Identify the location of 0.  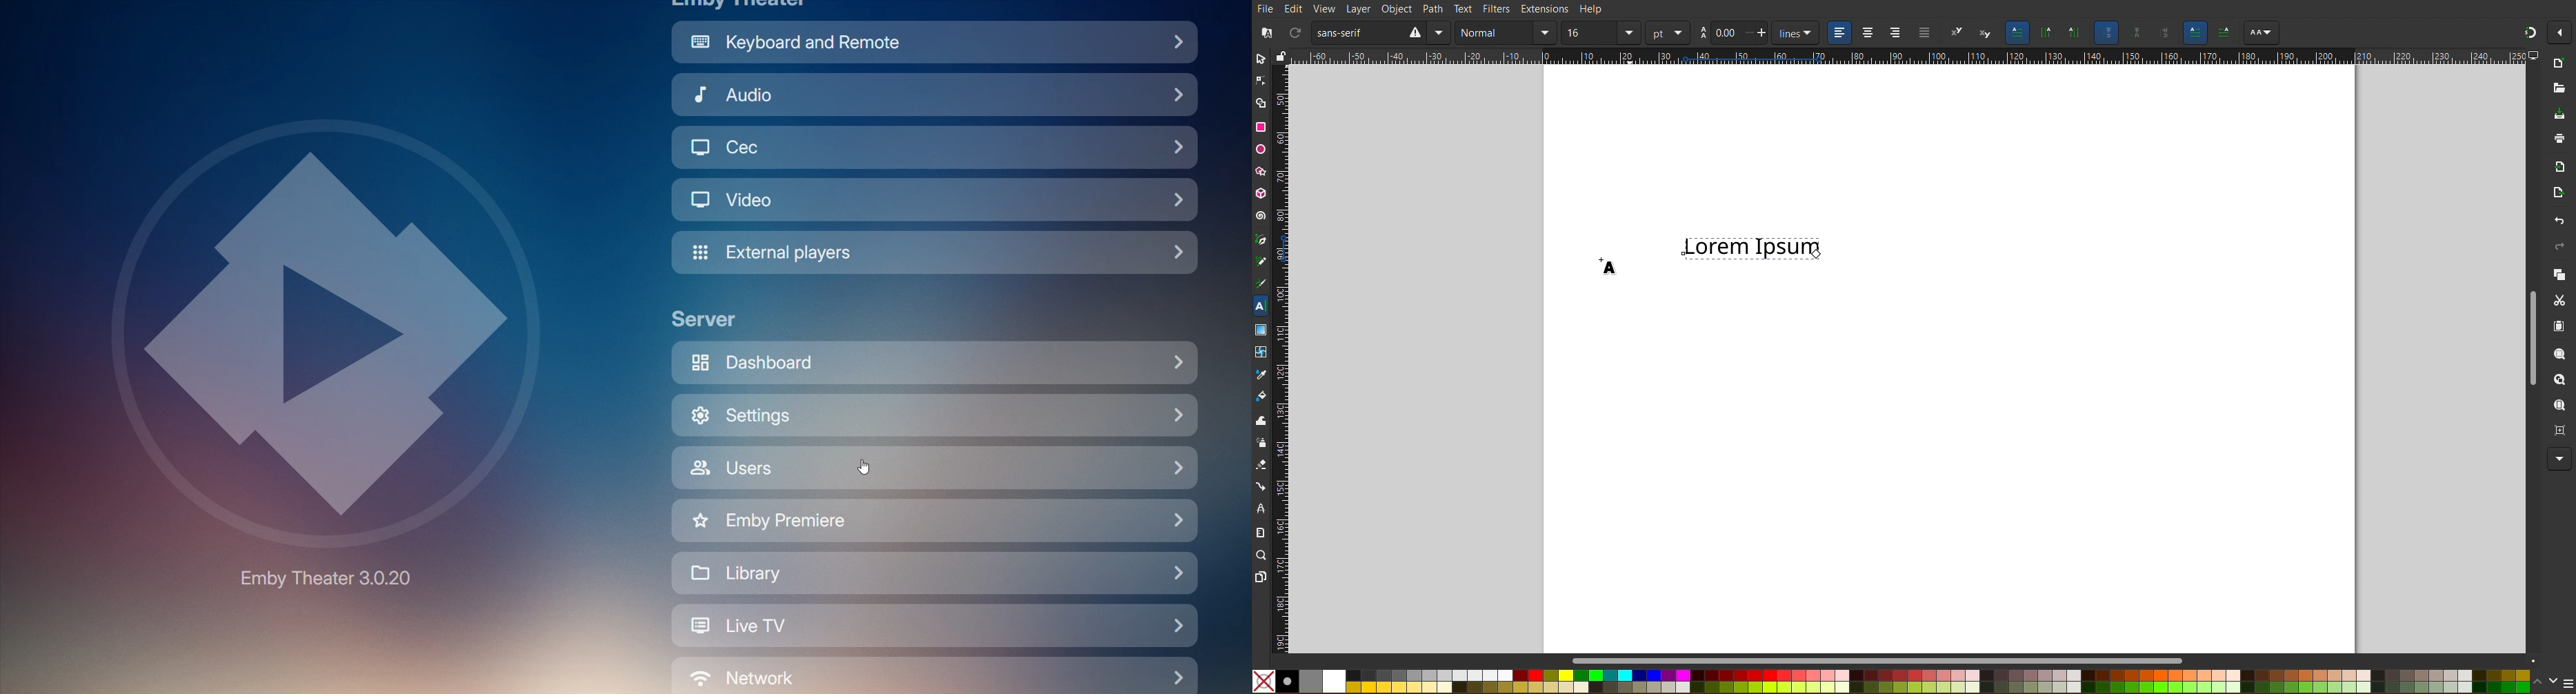
(1725, 32).